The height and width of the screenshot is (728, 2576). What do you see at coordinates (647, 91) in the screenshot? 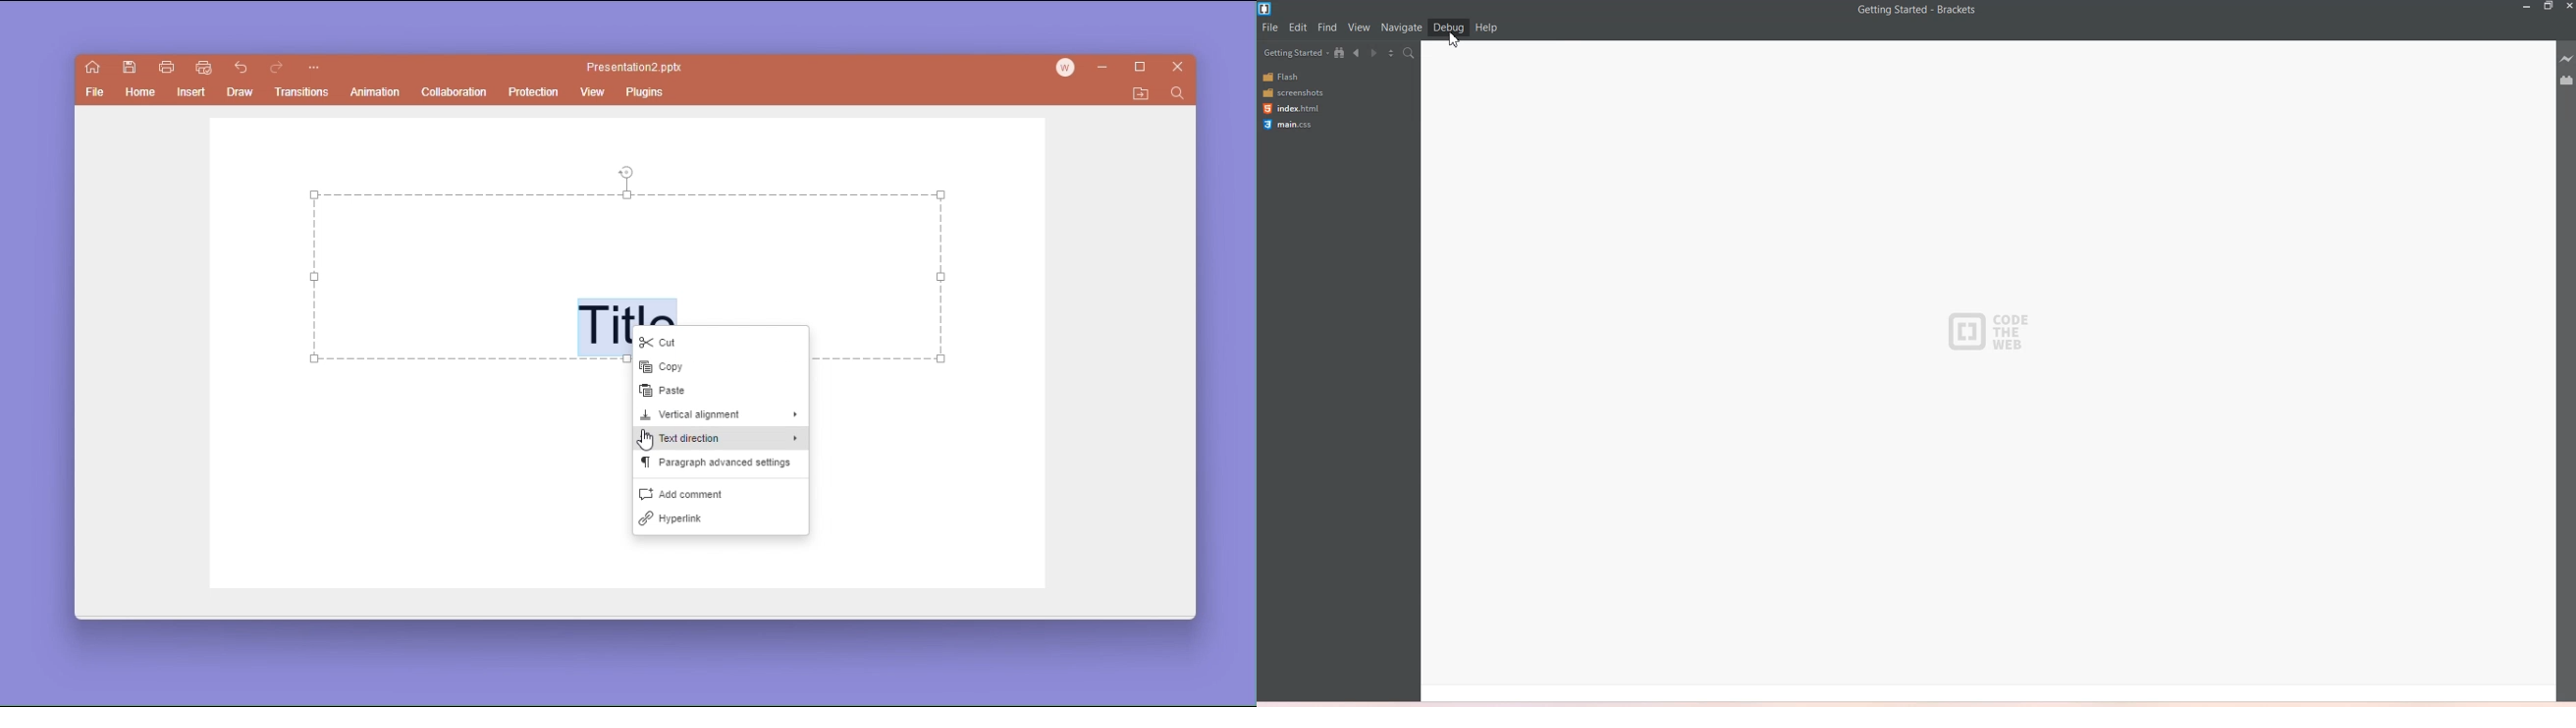
I see `plugins` at bounding box center [647, 91].